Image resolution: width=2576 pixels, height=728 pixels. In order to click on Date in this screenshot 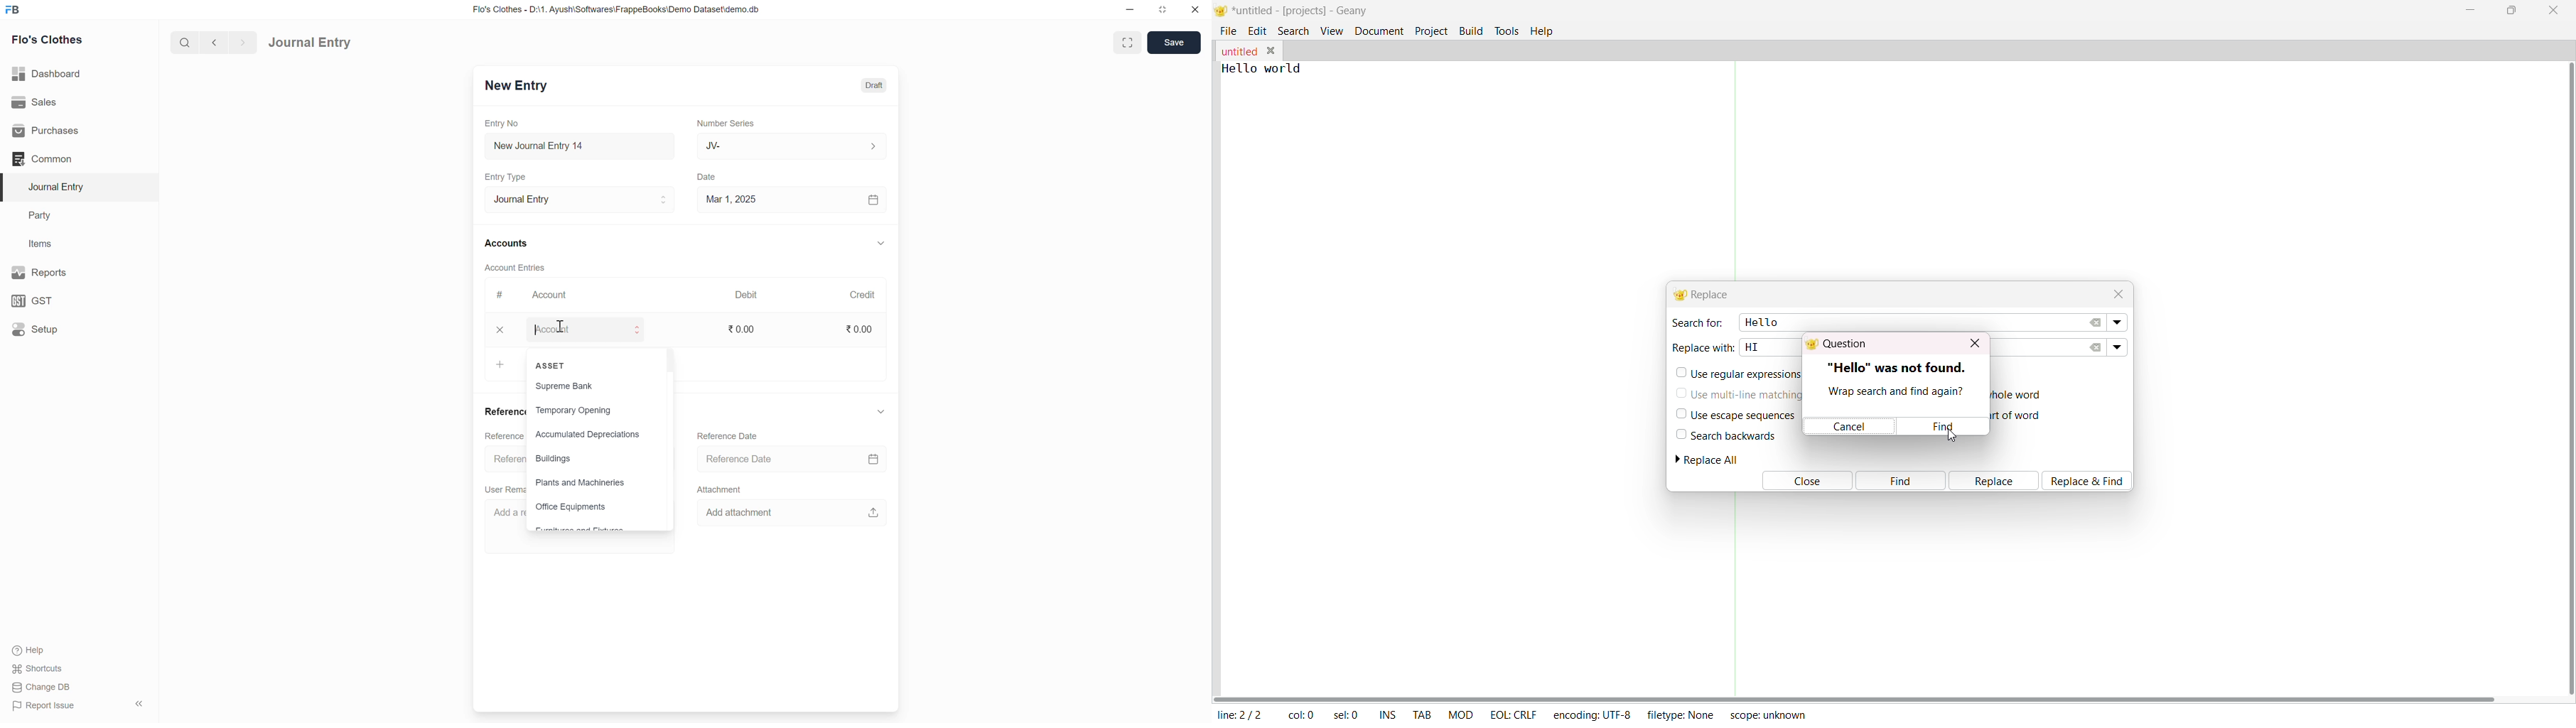, I will do `click(709, 177)`.